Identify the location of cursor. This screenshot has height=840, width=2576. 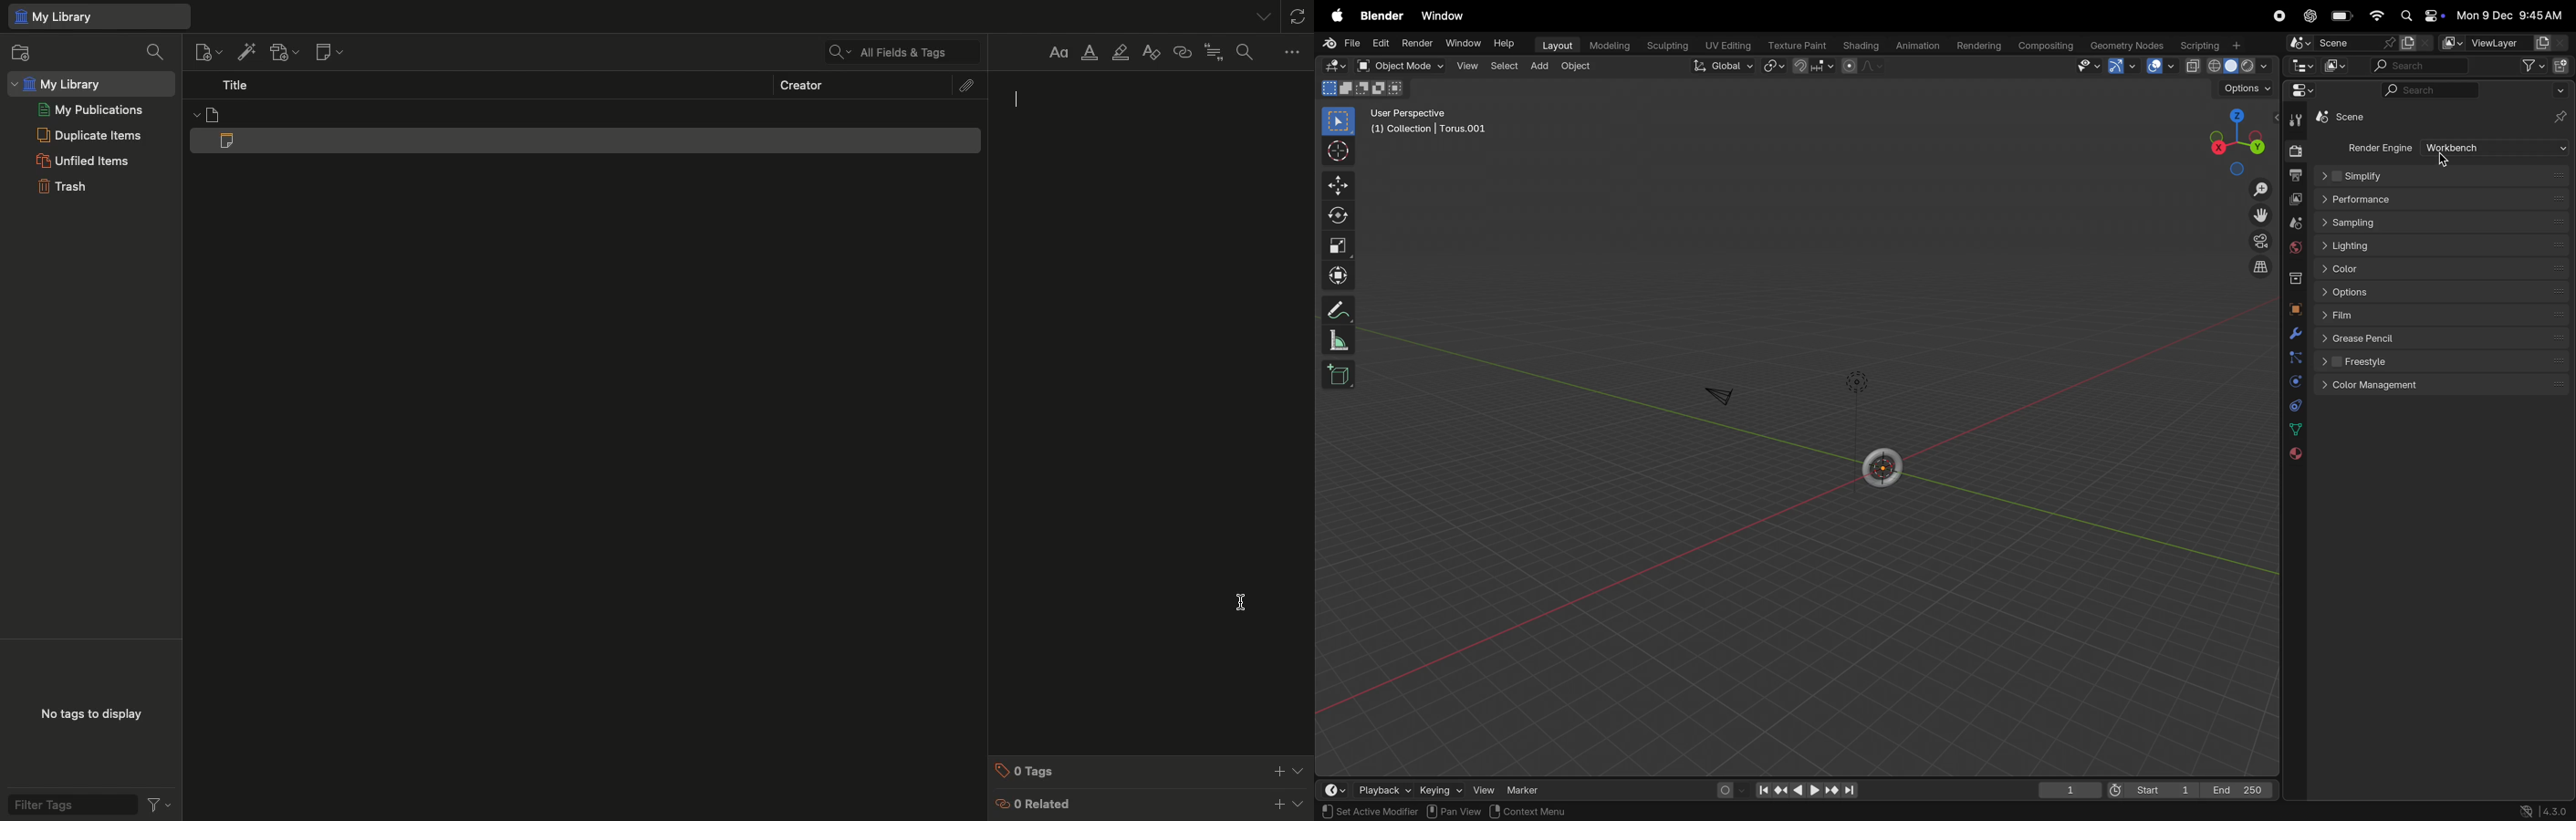
(1339, 152).